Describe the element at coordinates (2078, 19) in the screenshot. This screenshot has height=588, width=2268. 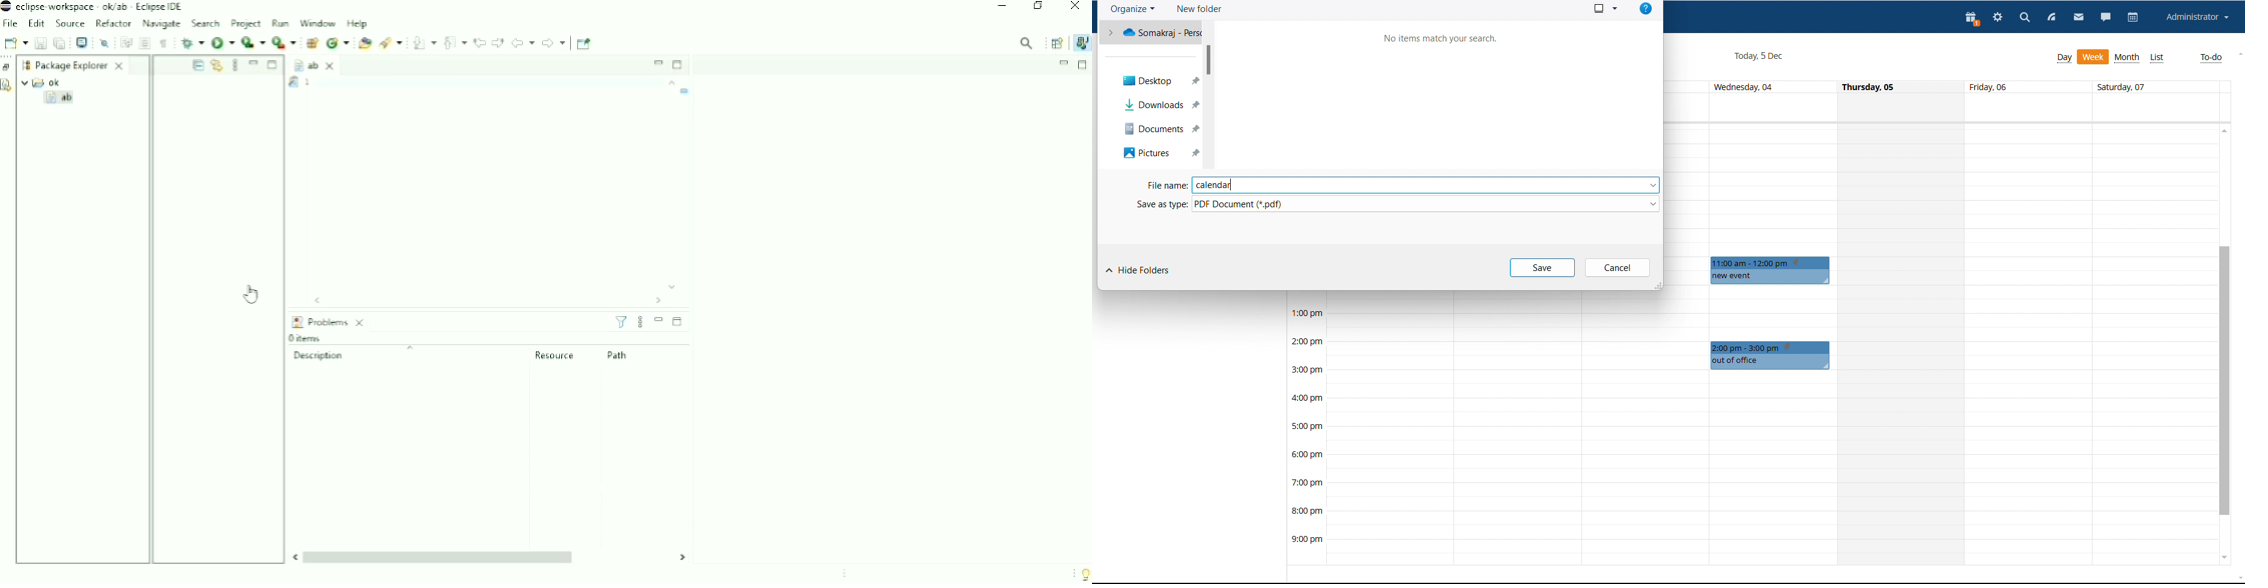
I see `mail` at that location.